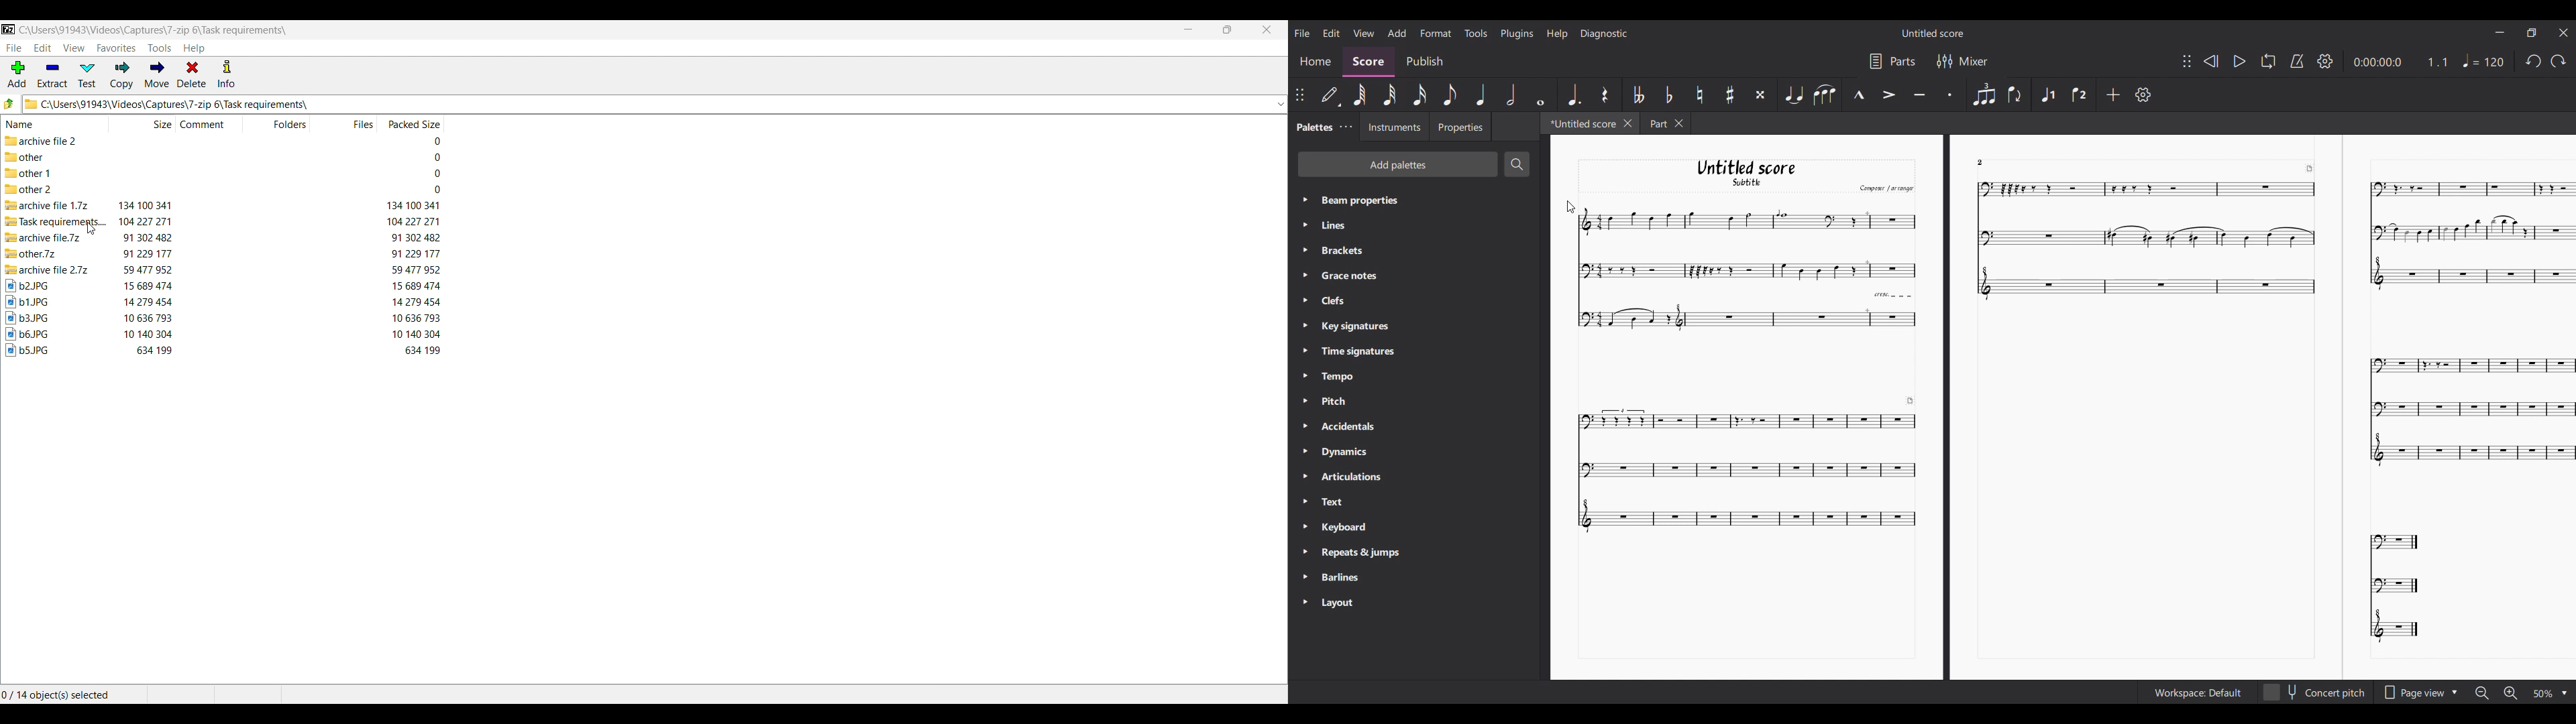  What do you see at coordinates (1983, 94) in the screenshot?
I see `Tuplet` at bounding box center [1983, 94].